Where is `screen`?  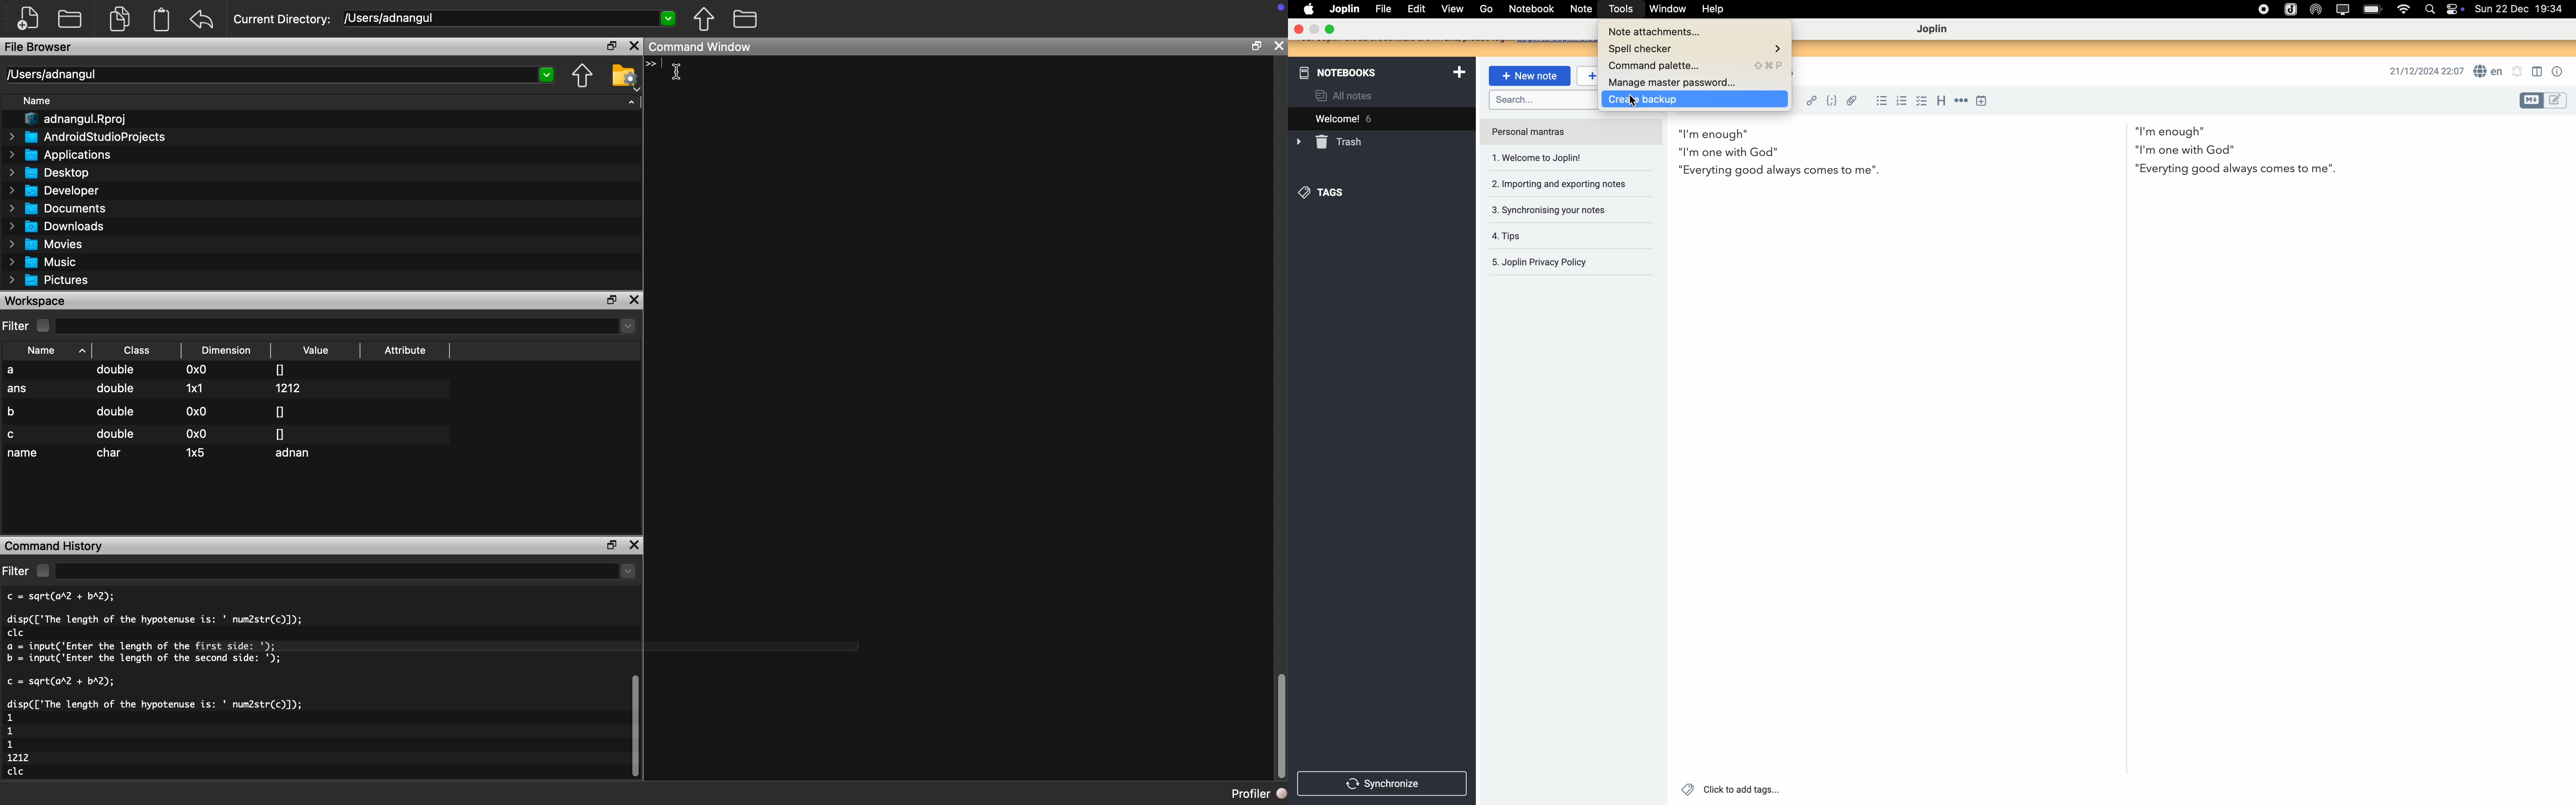 screen is located at coordinates (2341, 9).